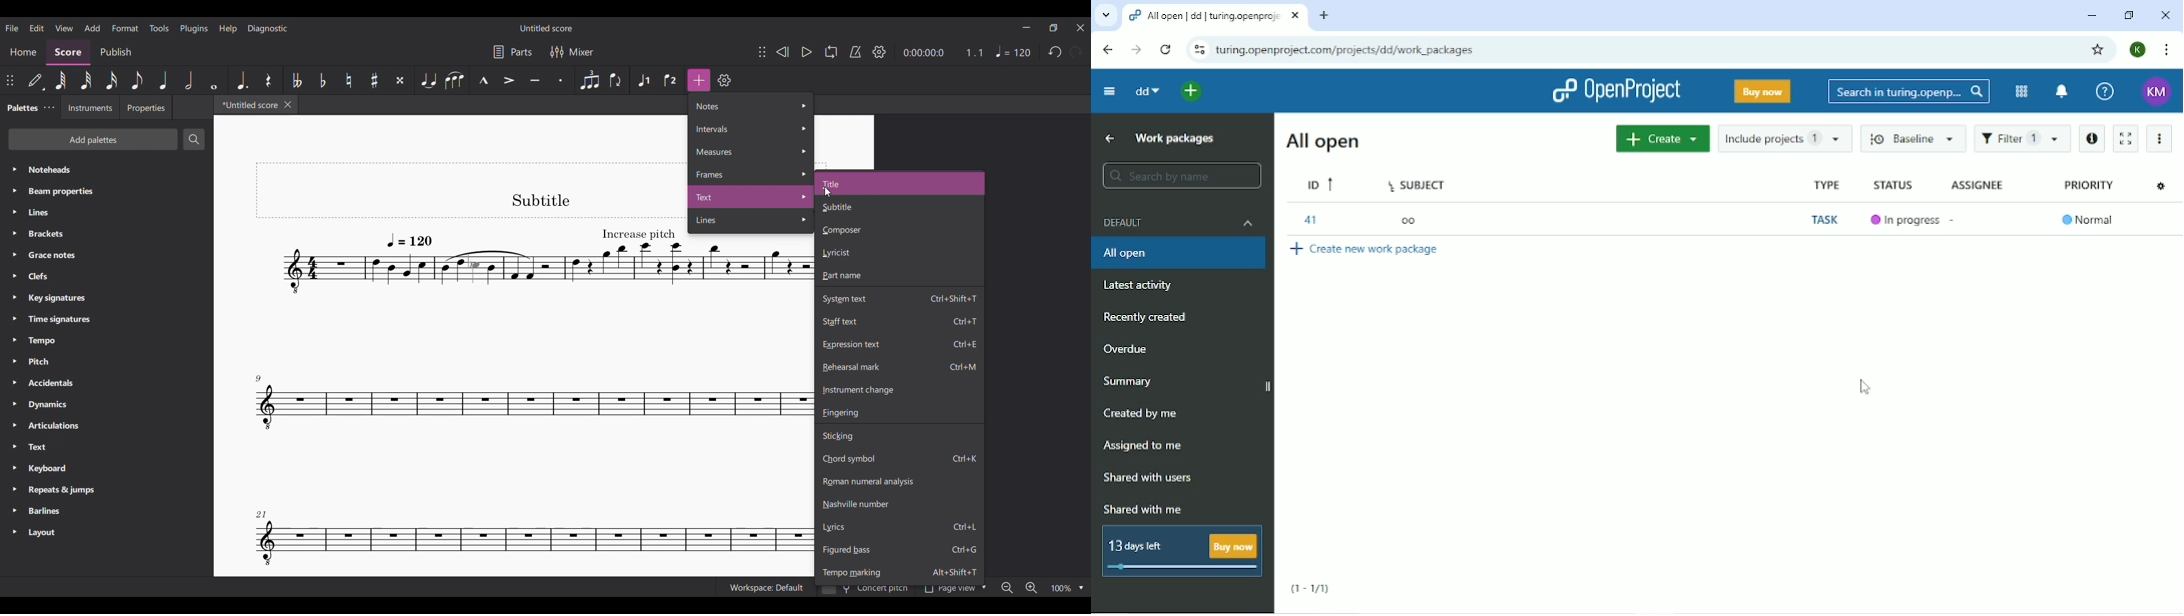 The height and width of the screenshot is (616, 2184). I want to click on Score, current section highlighted, so click(69, 52).